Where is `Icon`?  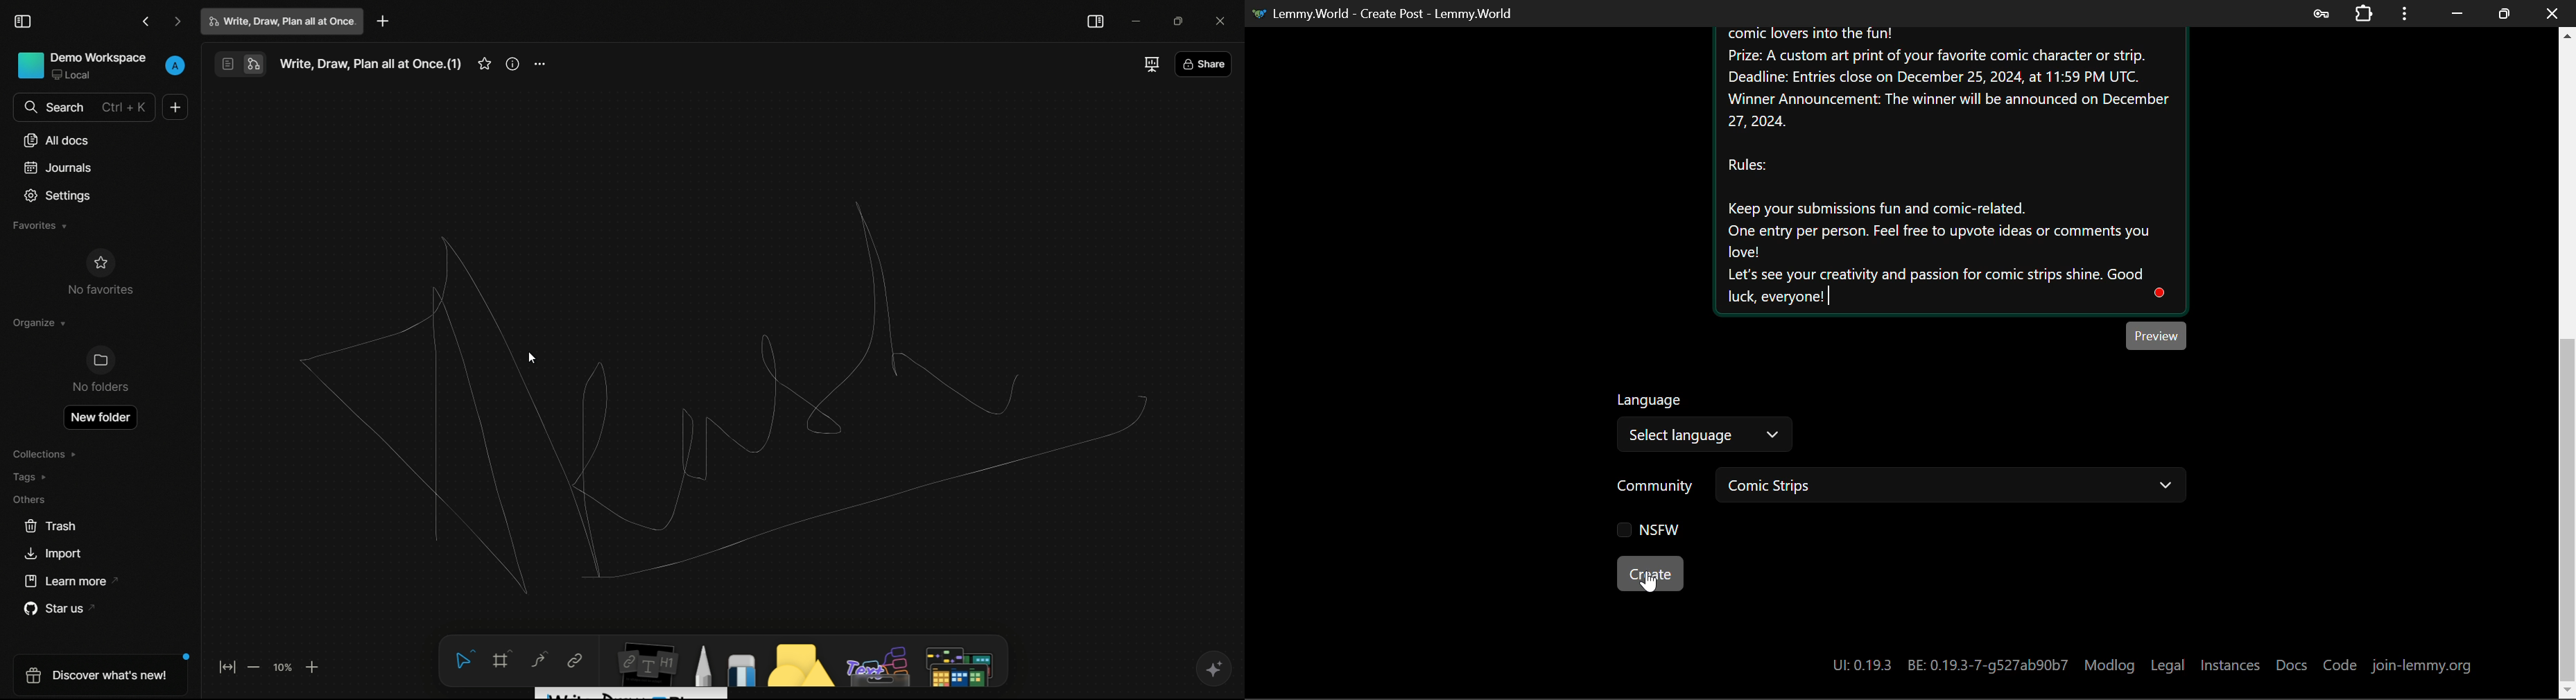 Icon is located at coordinates (30, 66).